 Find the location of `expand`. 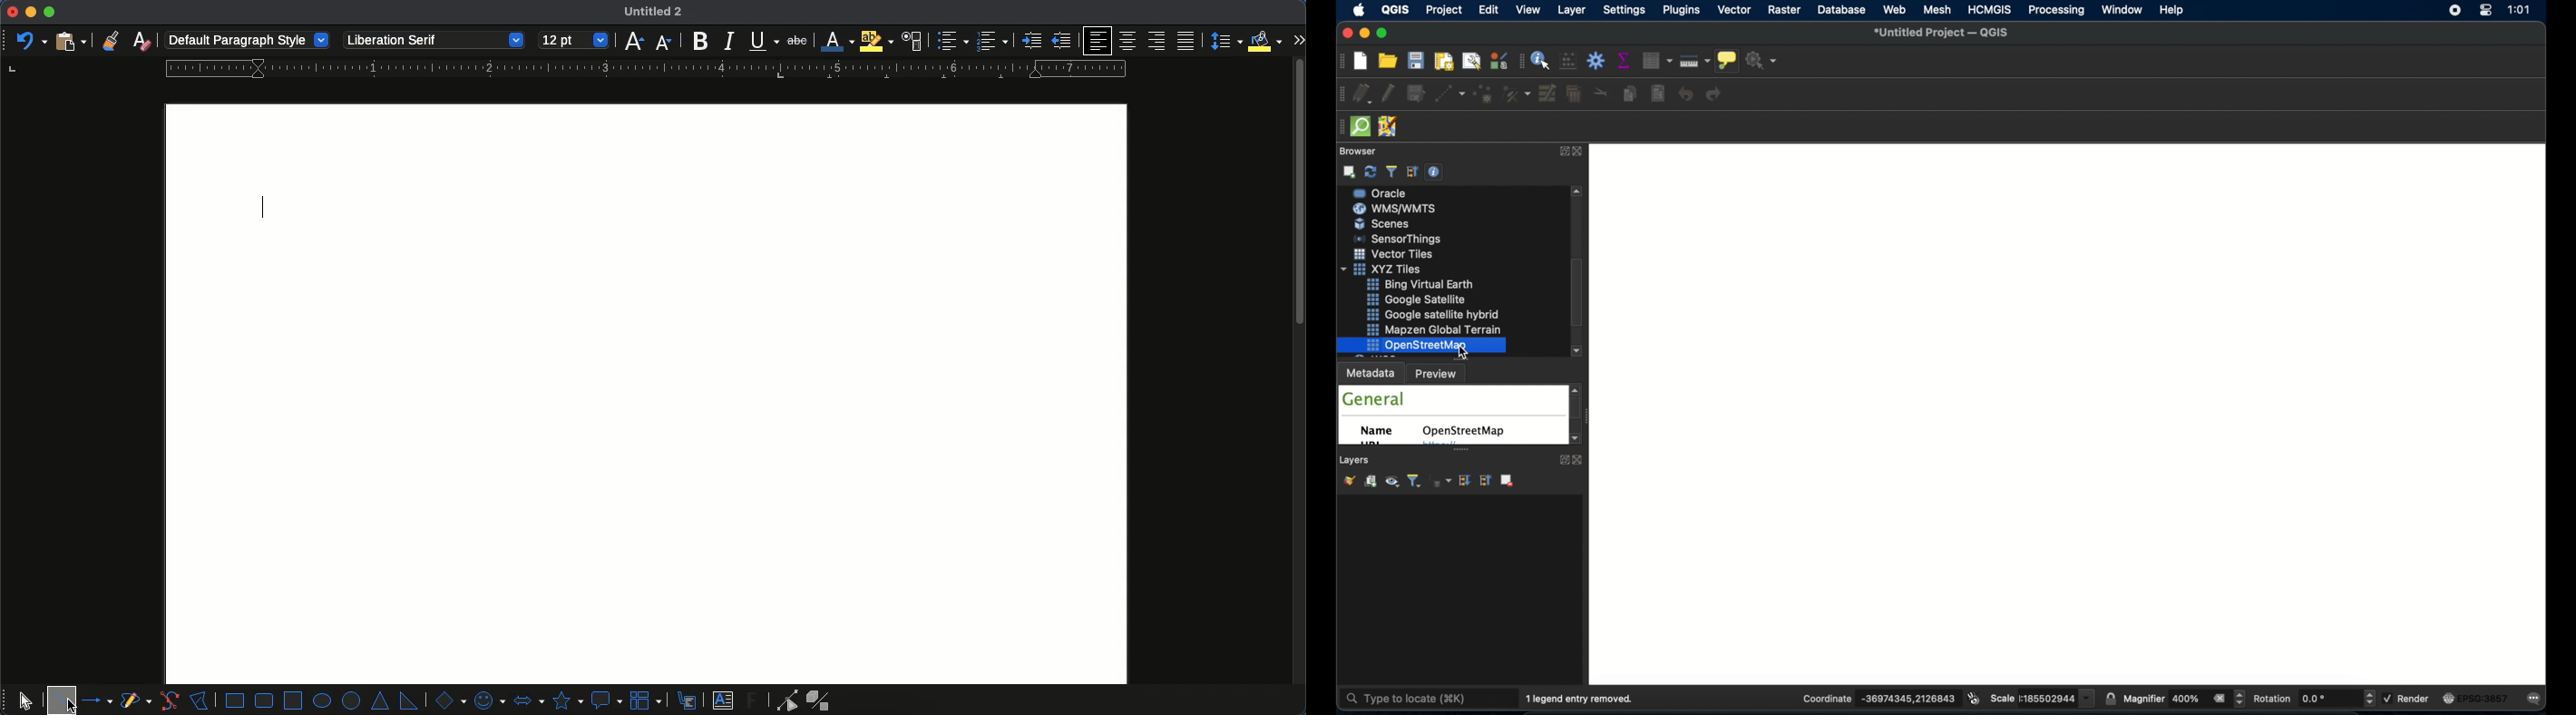

expand is located at coordinates (1298, 41).